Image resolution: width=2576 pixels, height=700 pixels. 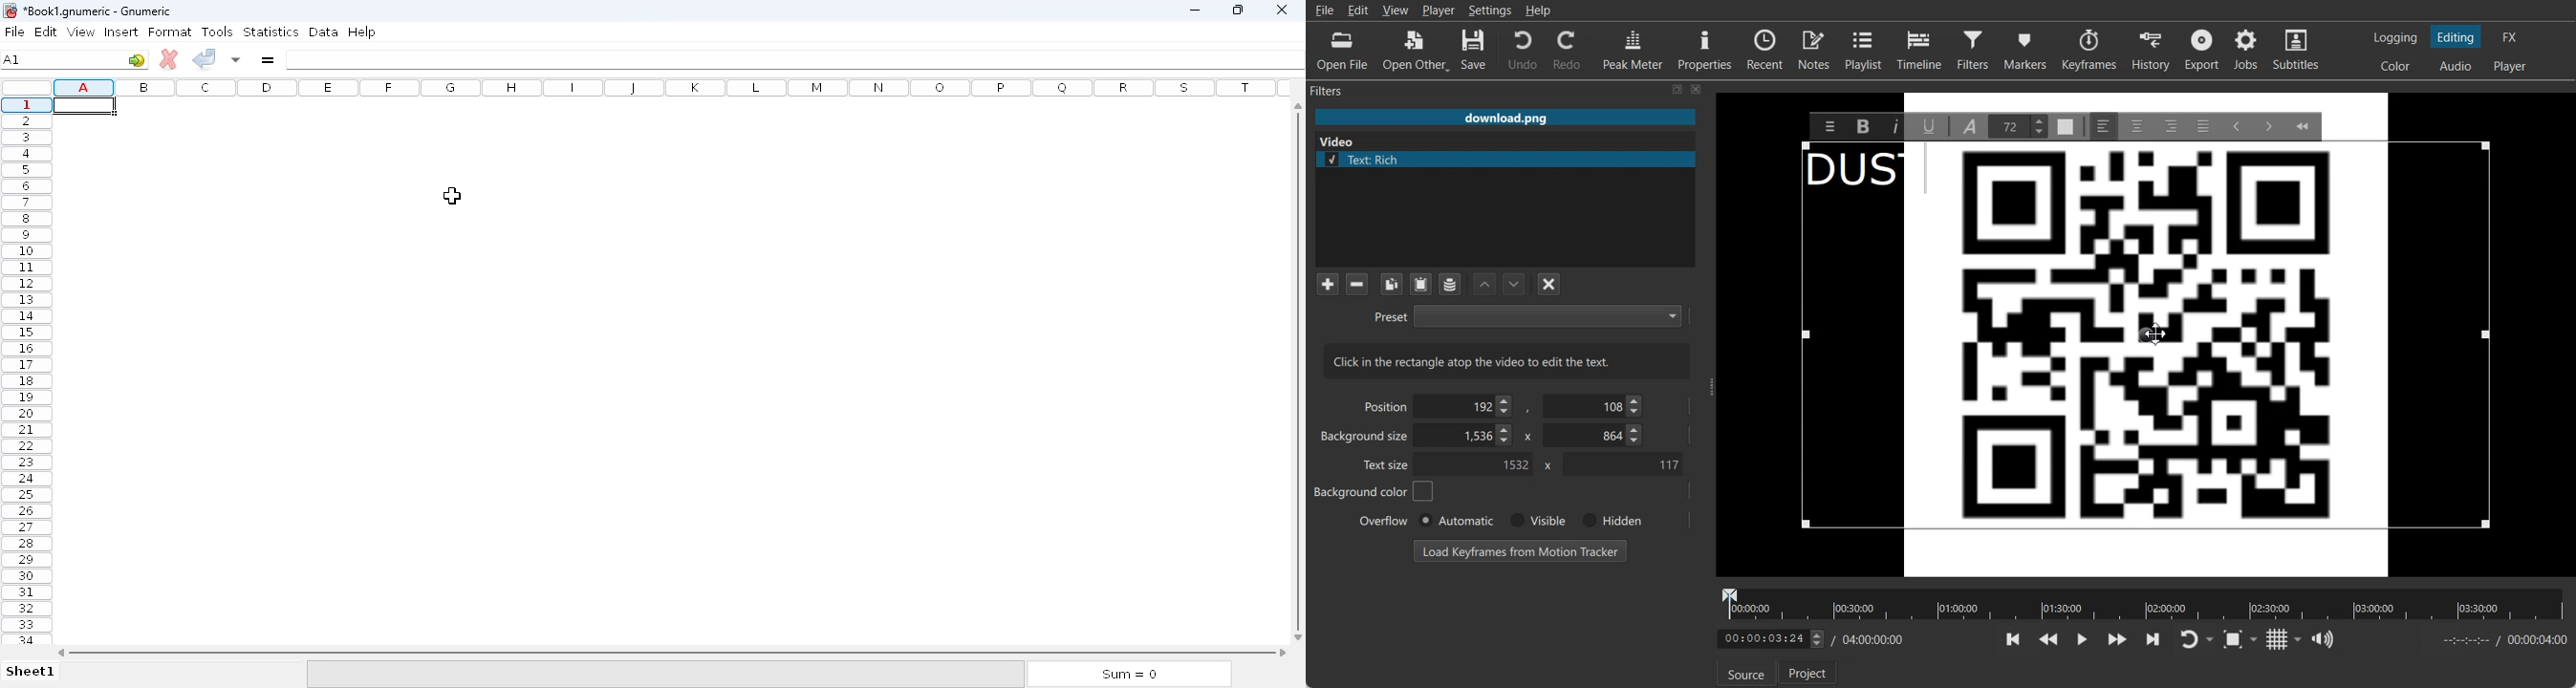 I want to click on Recent, so click(x=1765, y=48).